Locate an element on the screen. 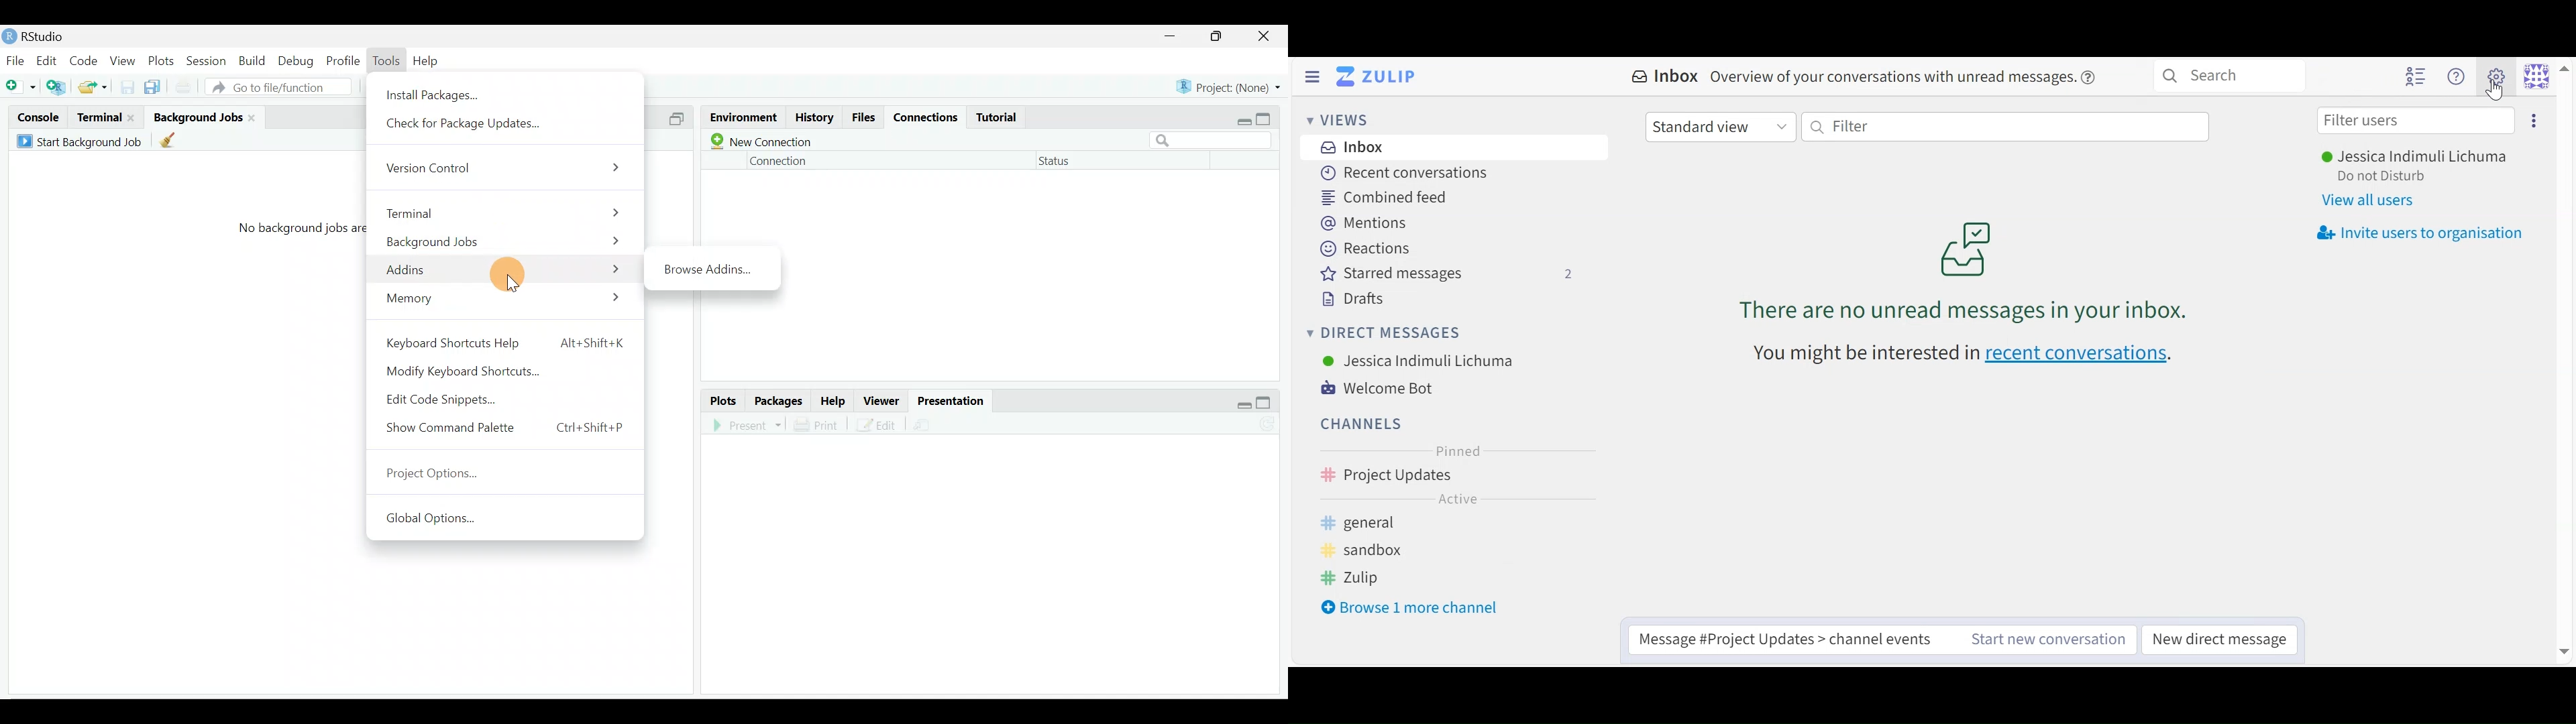 This screenshot has width=2576, height=728. Status is located at coordinates (1064, 162).